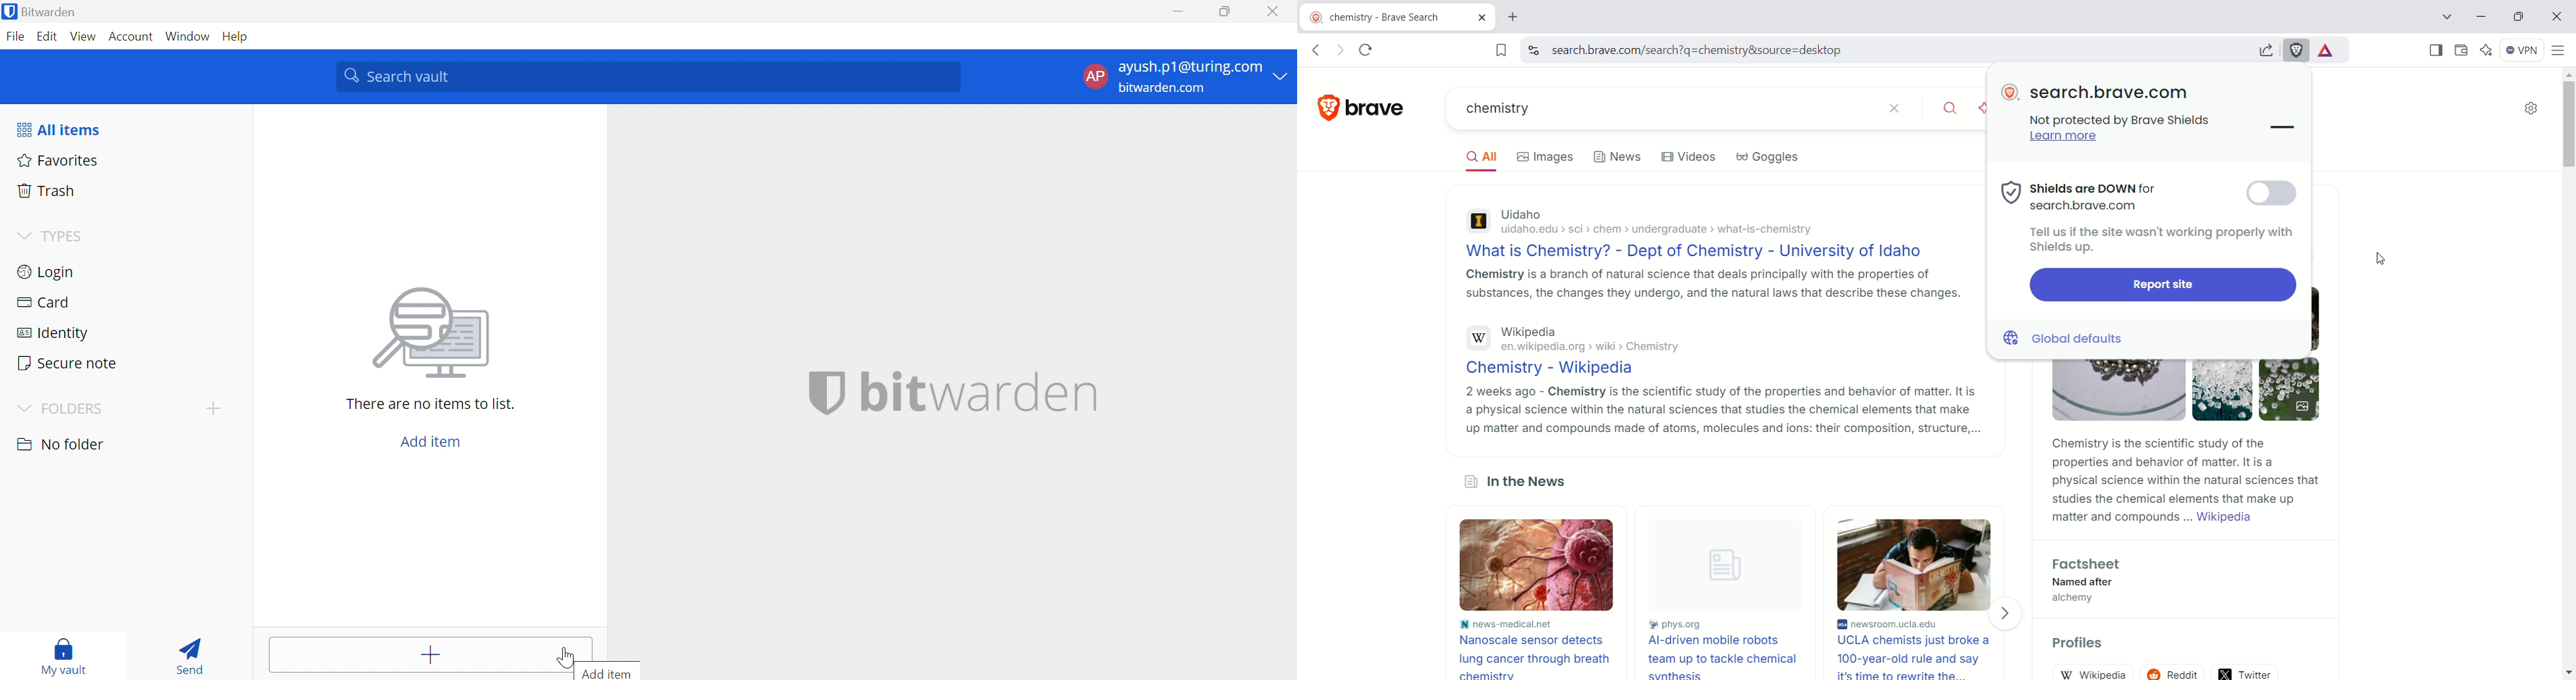  Describe the element at coordinates (2009, 613) in the screenshot. I see `next` at that location.